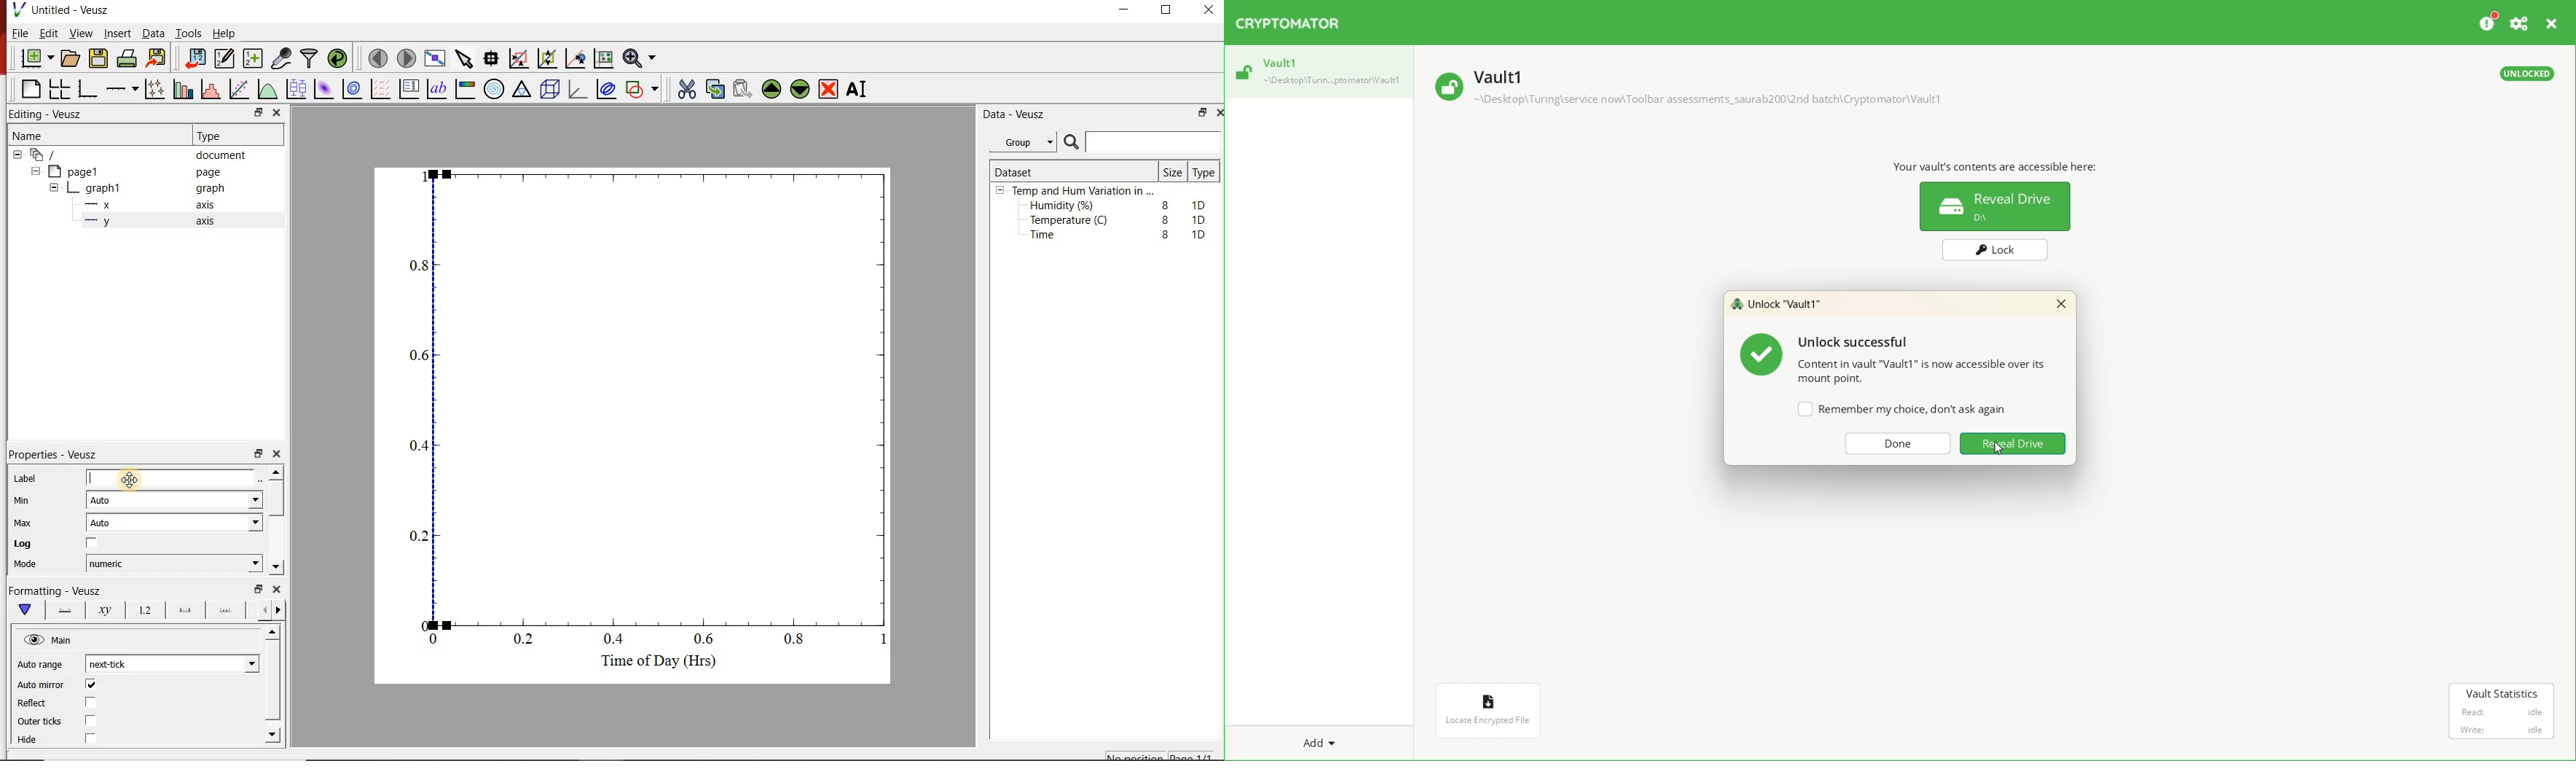  What do you see at coordinates (52, 155) in the screenshot?
I see `document widget` at bounding box center [52, 155].